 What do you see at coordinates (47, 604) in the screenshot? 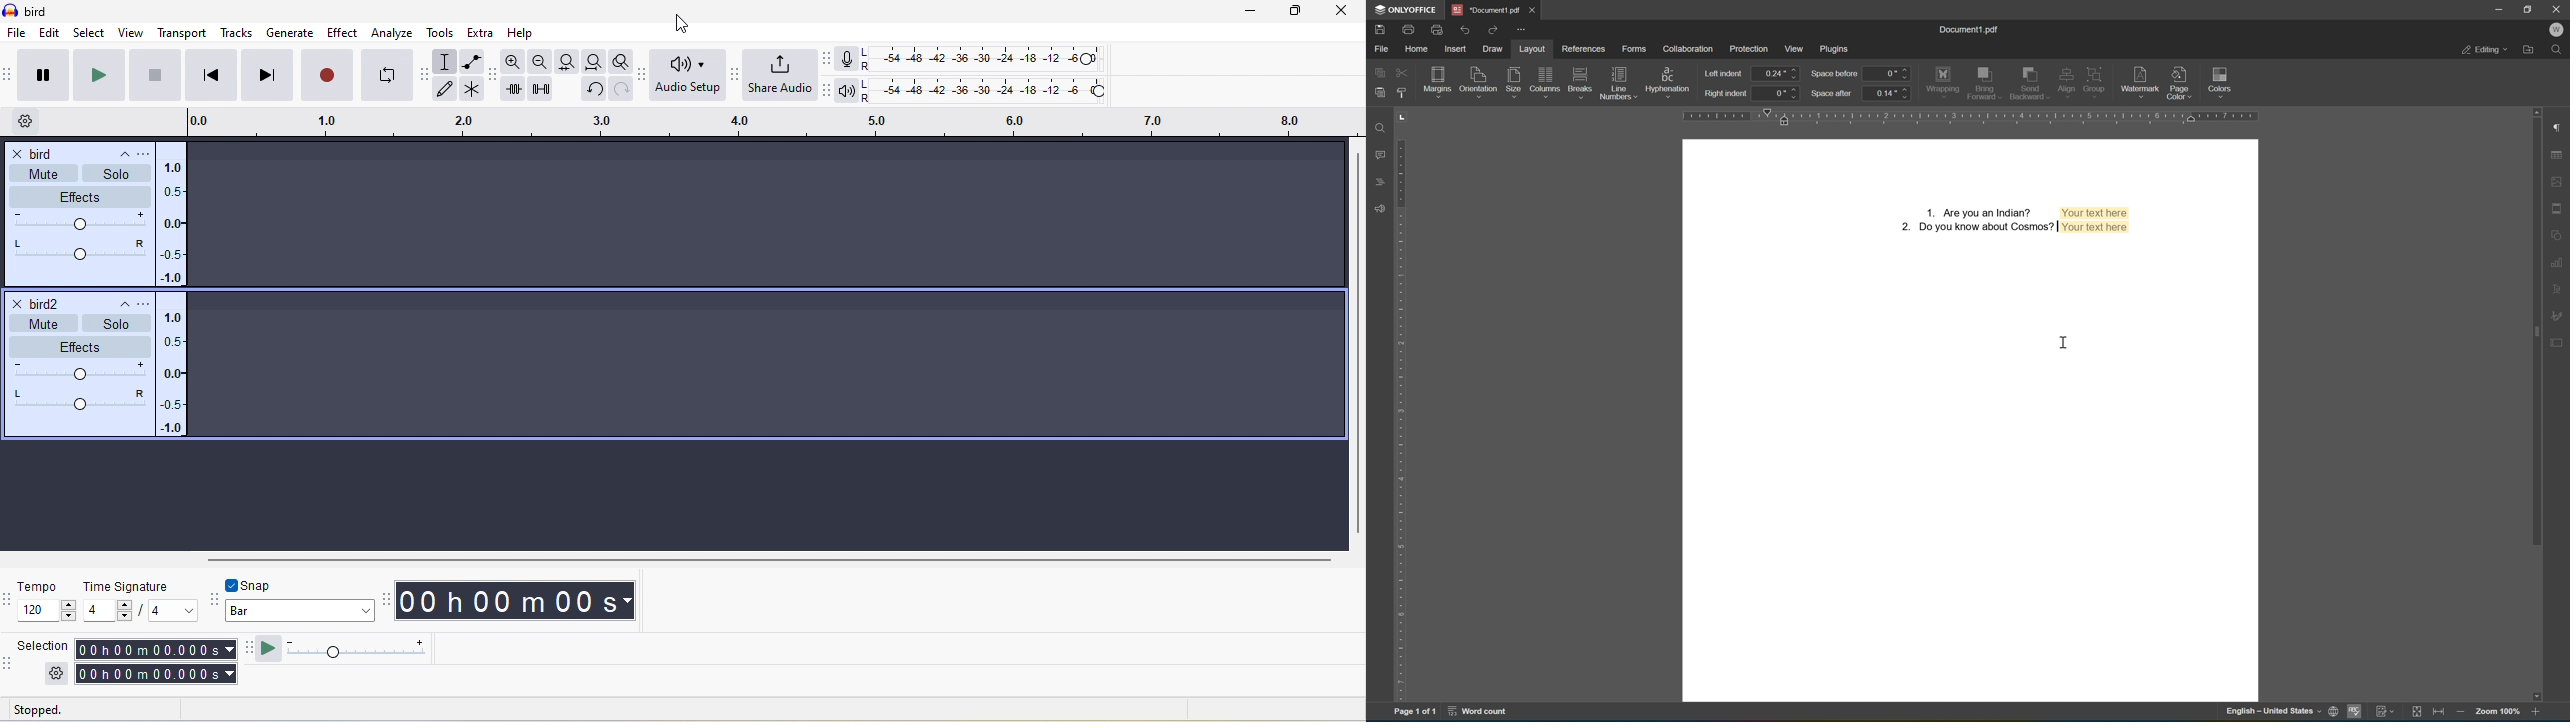
I see `tempo` at bounding box center [47, 604].